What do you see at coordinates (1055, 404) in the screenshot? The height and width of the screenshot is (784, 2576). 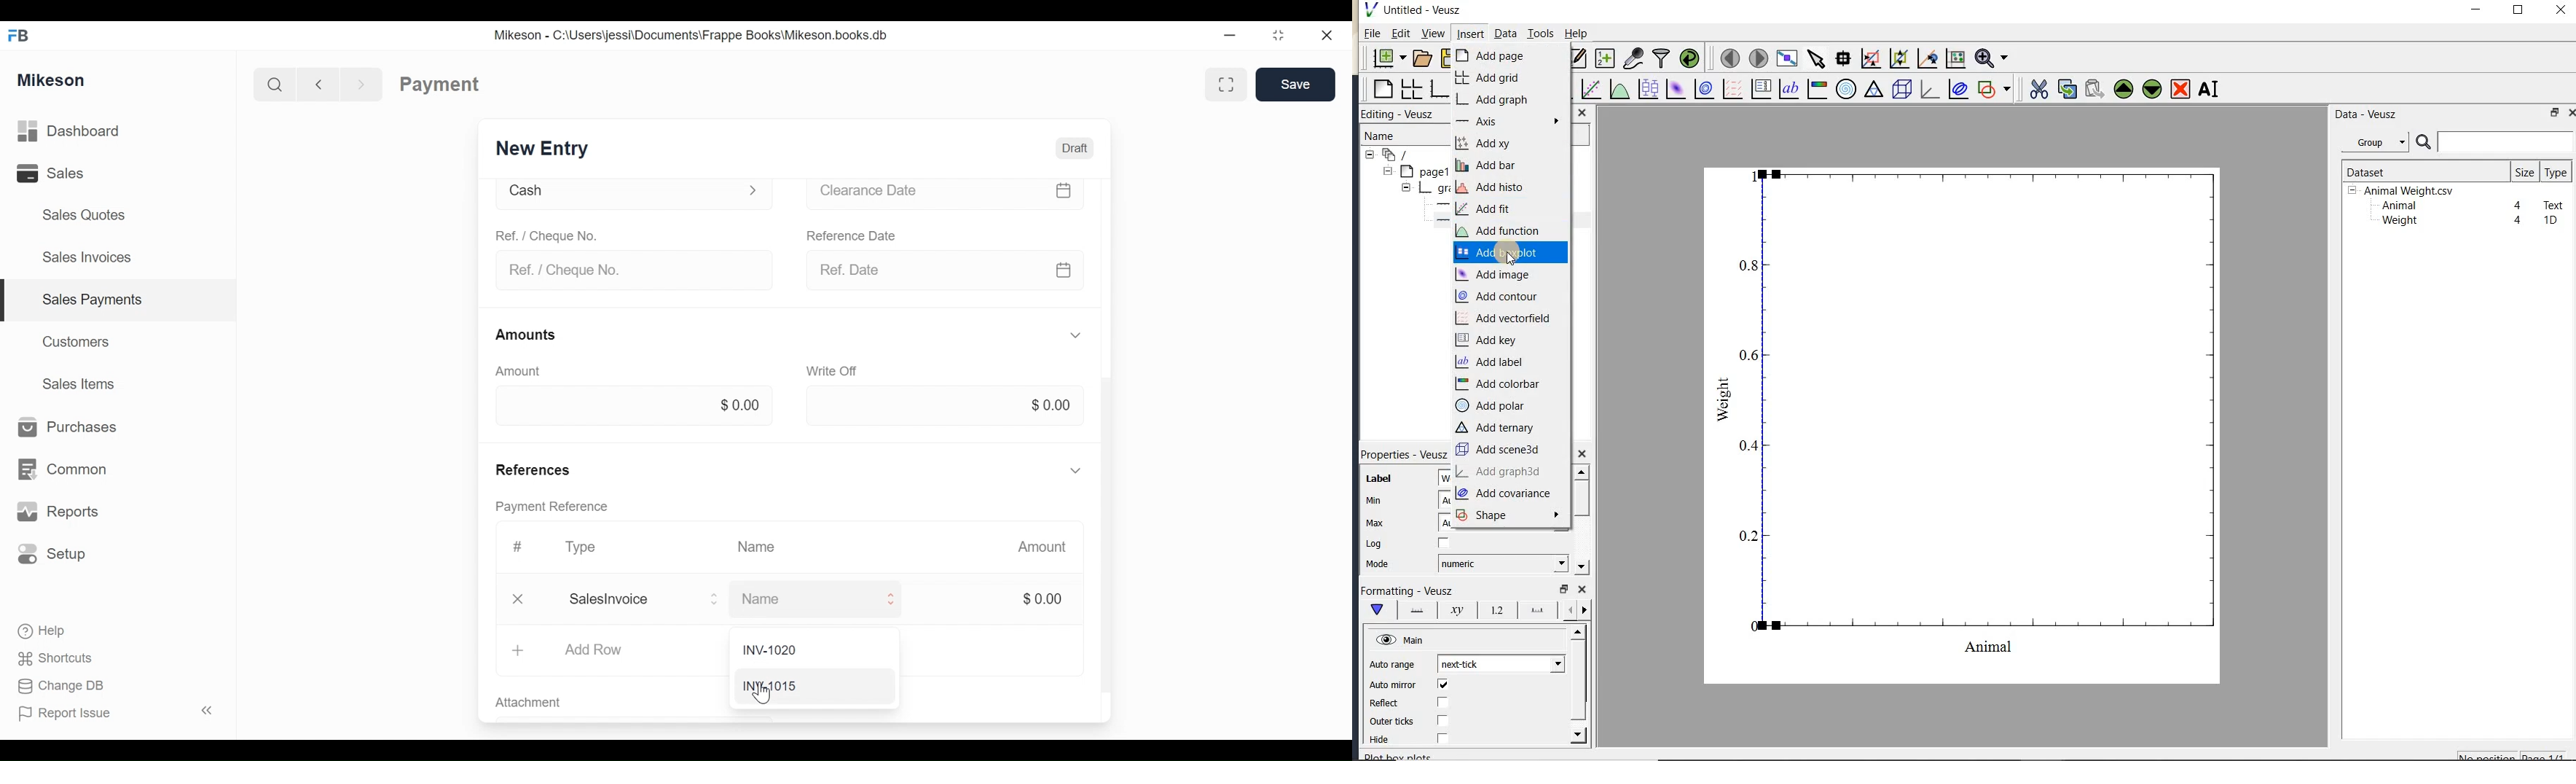 I see `$0.00` at bounding box center [1055, 404].